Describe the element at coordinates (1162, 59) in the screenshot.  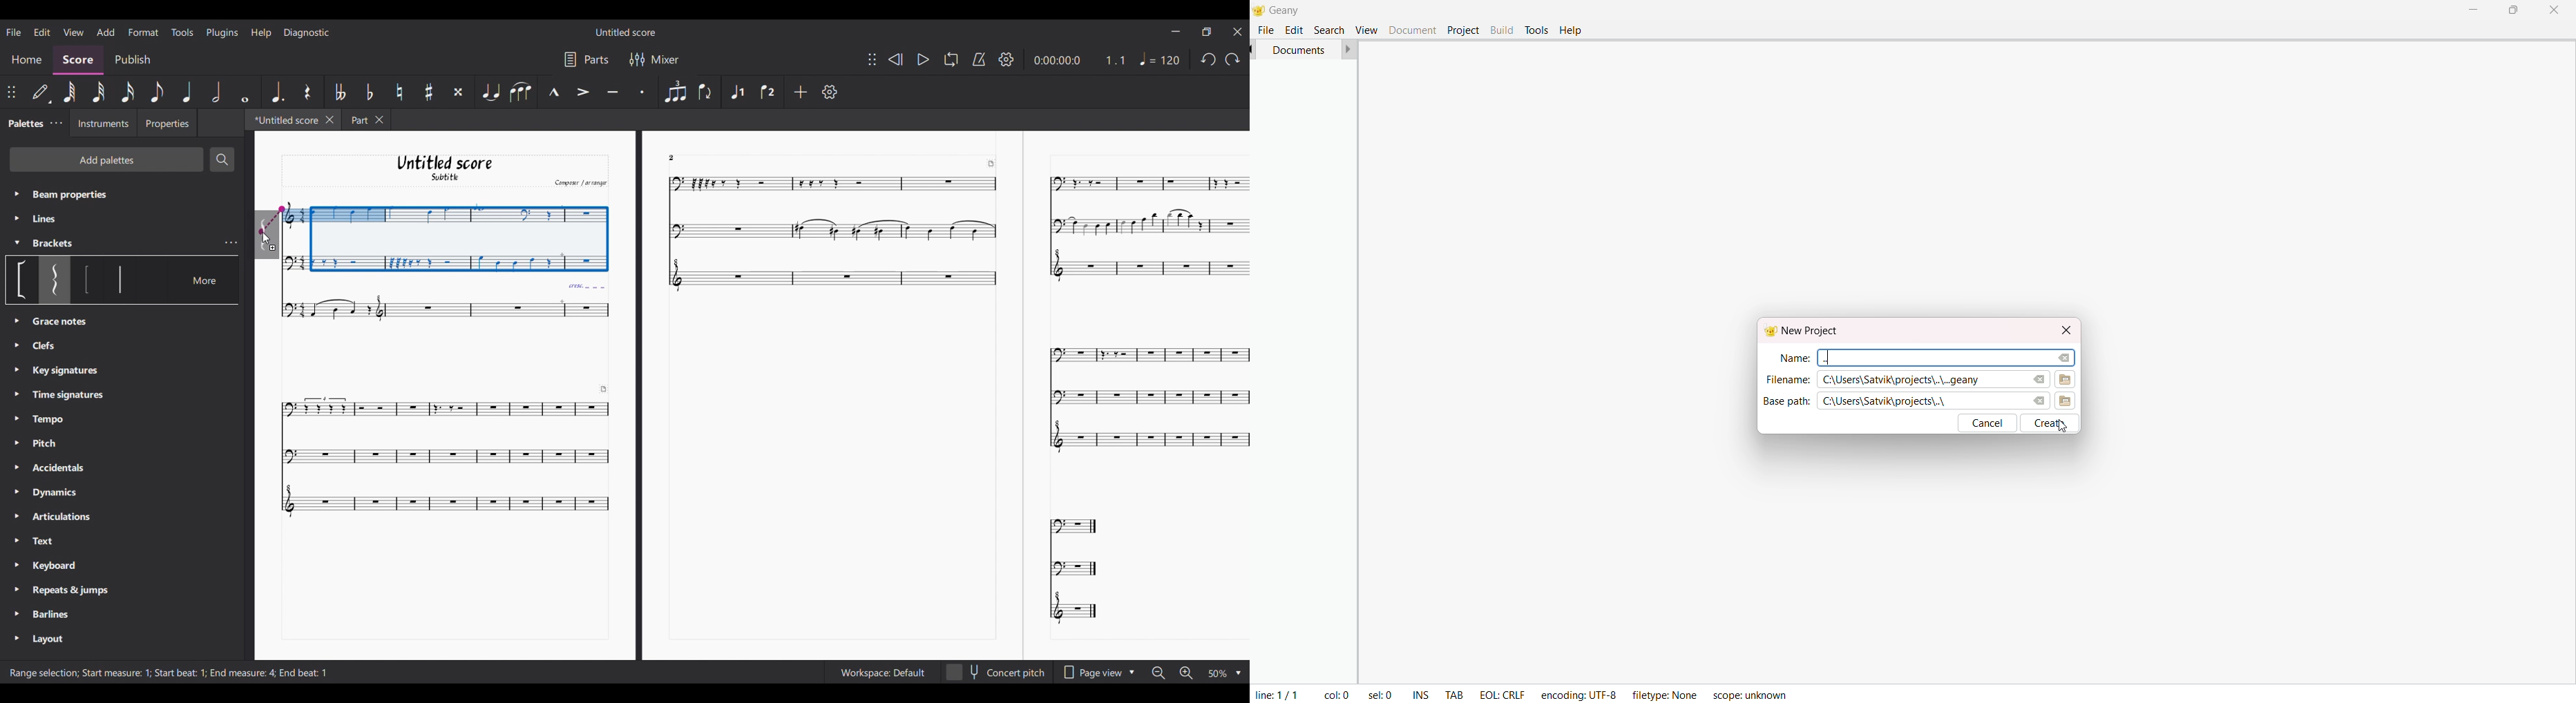
I see `Tempo` at that location.